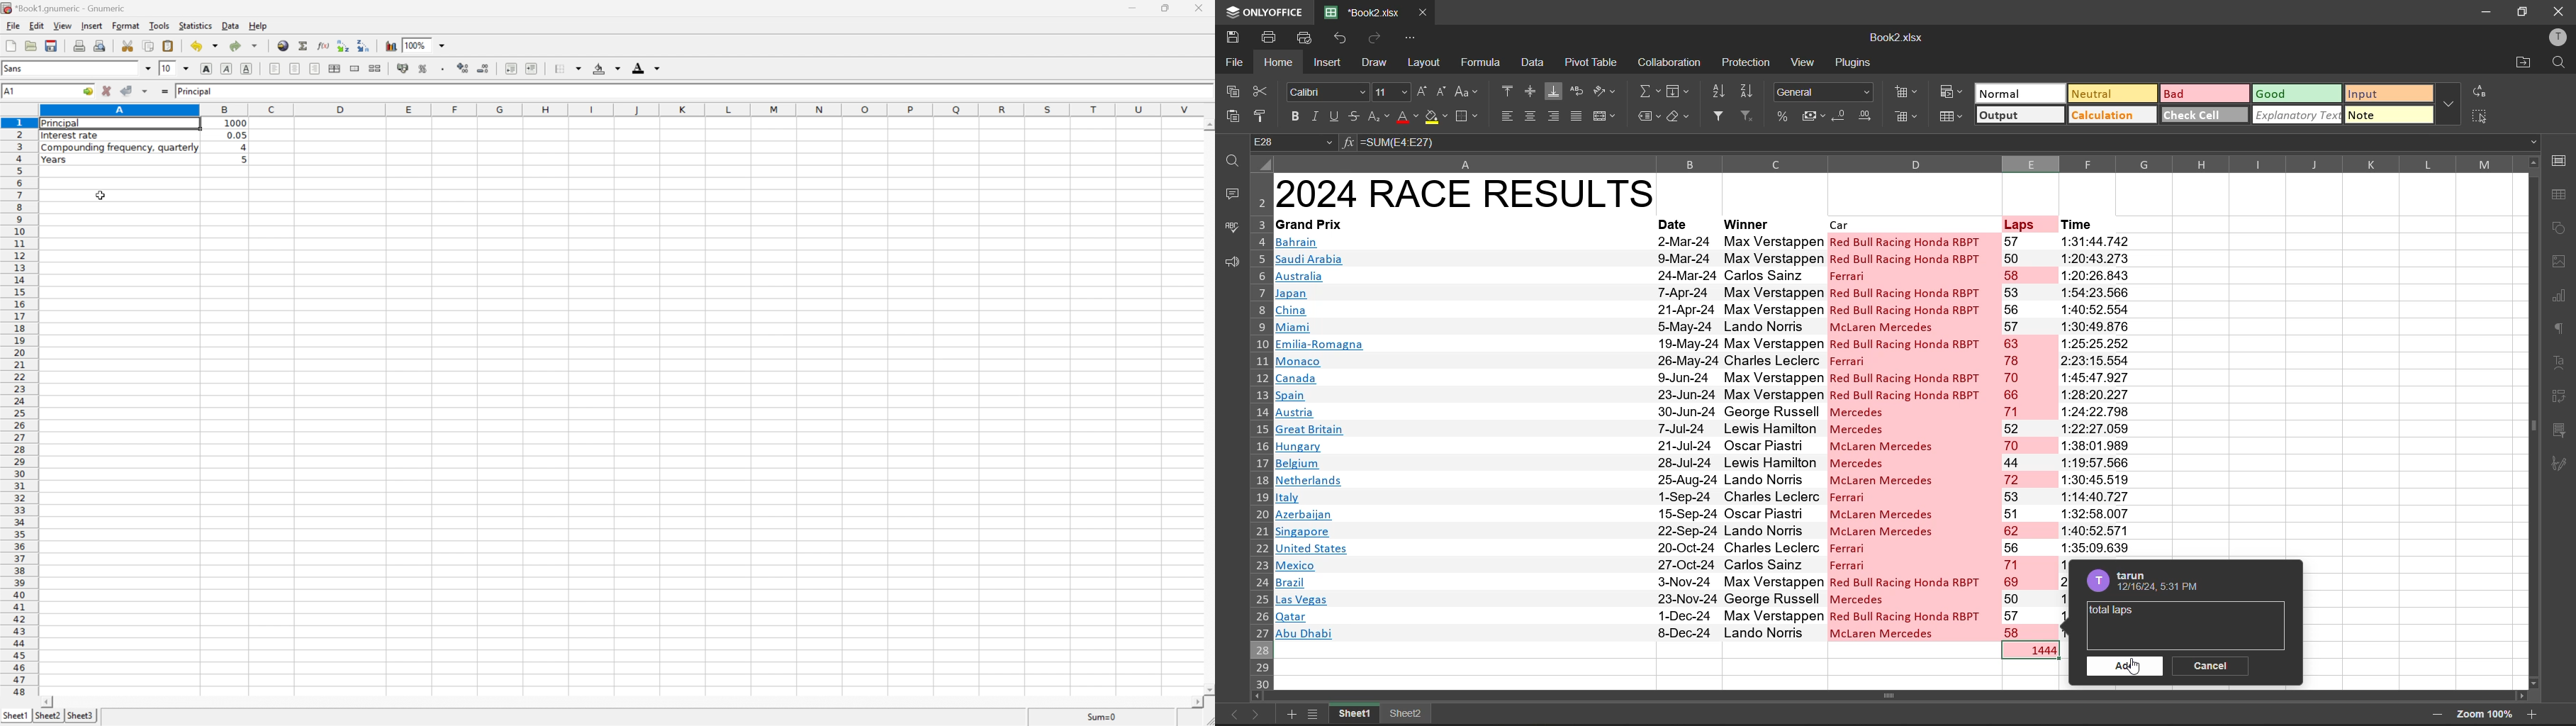 This screenshot has height=728, width=2576. Describe the element at coordinates (1469, 117) in the screenshot. I see `borders` at that location.